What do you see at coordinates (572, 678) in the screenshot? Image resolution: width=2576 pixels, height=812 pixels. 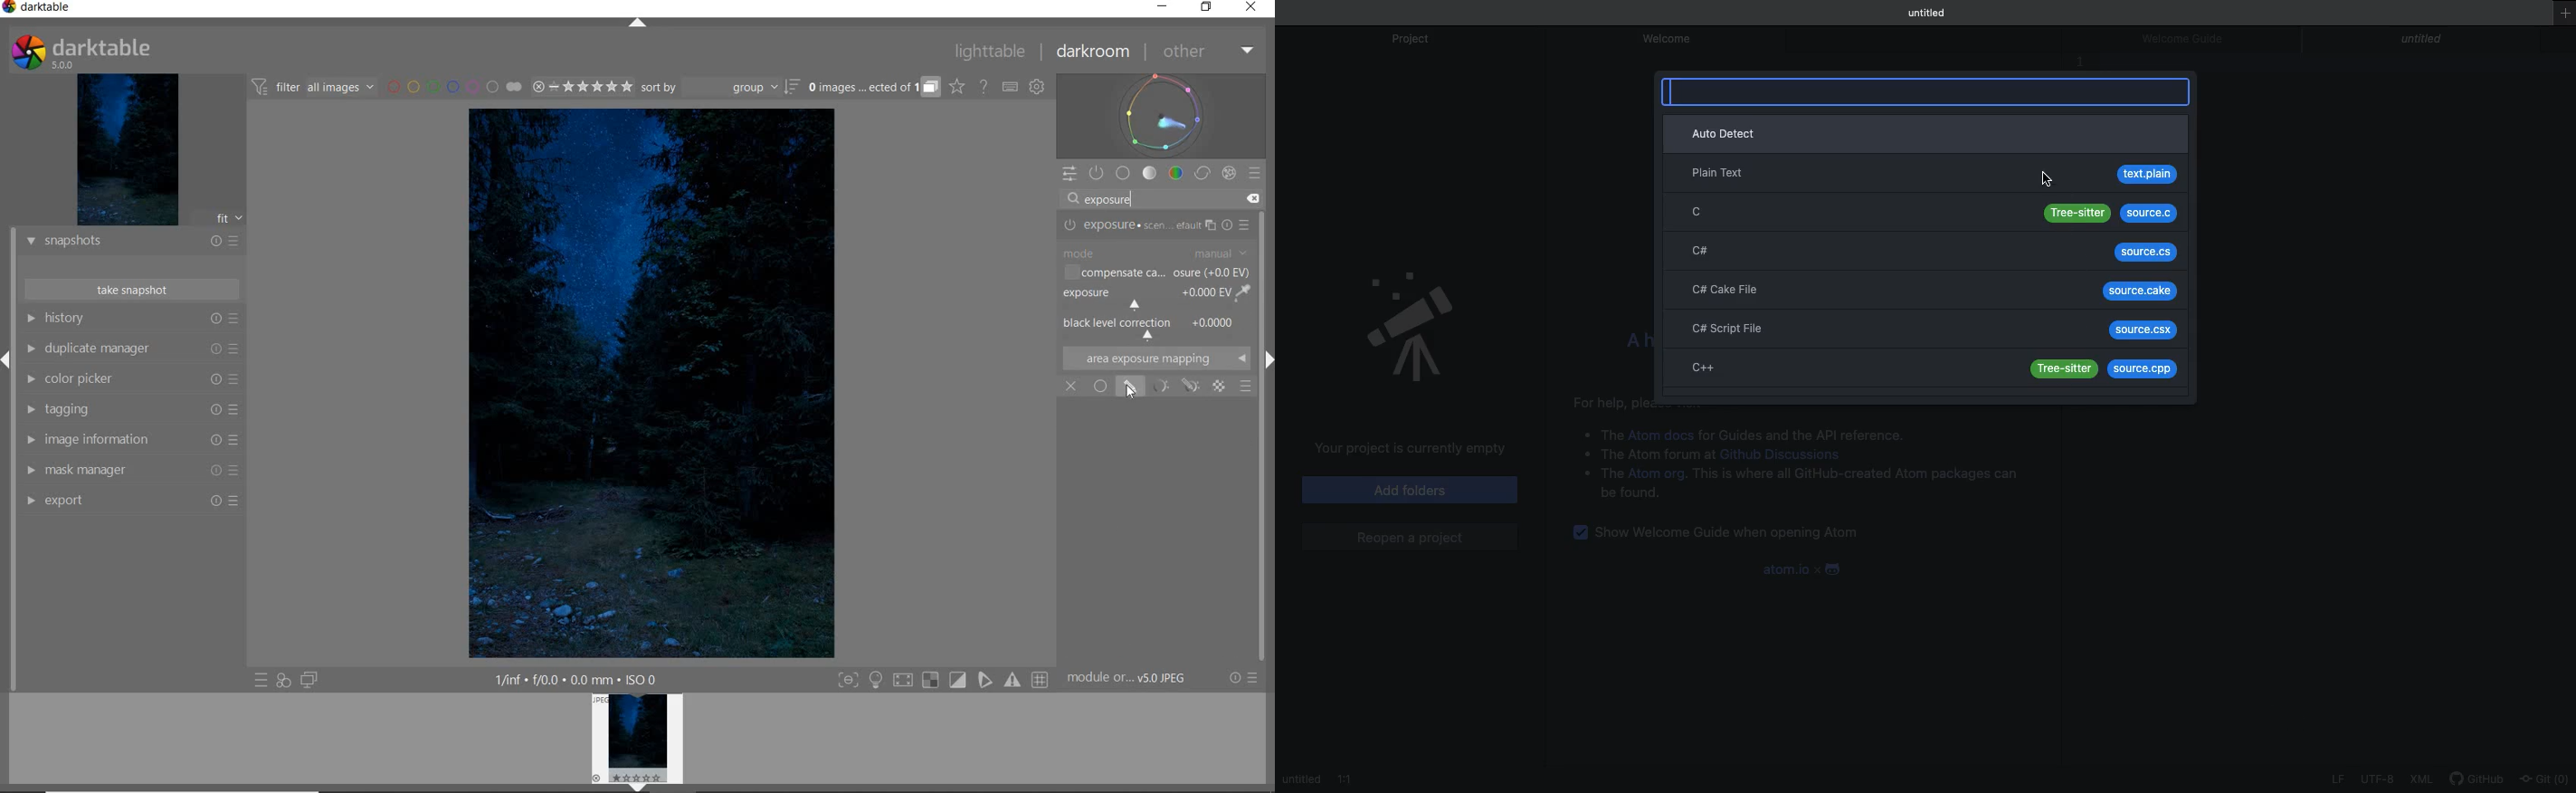 I see `1/inf*f/0.0 mm*ISO 0` at bounding box center [572, 678].